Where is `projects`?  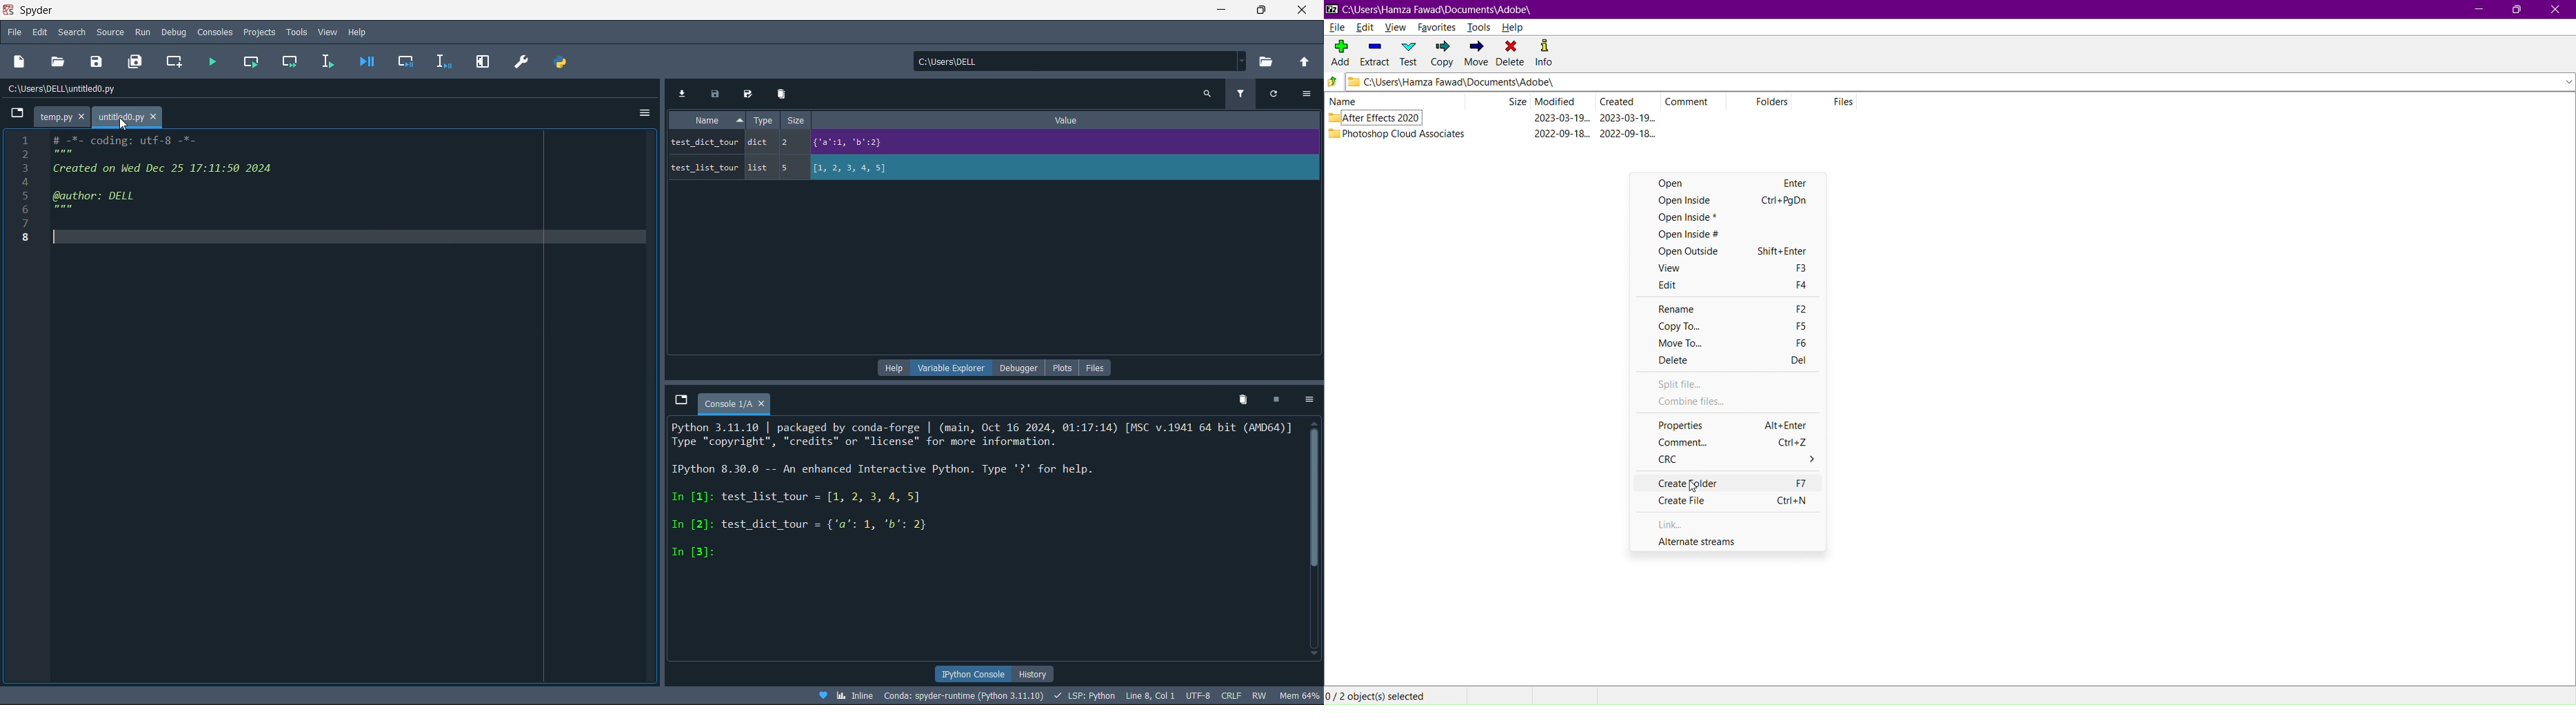
projects is located at coordinates (257, 32).